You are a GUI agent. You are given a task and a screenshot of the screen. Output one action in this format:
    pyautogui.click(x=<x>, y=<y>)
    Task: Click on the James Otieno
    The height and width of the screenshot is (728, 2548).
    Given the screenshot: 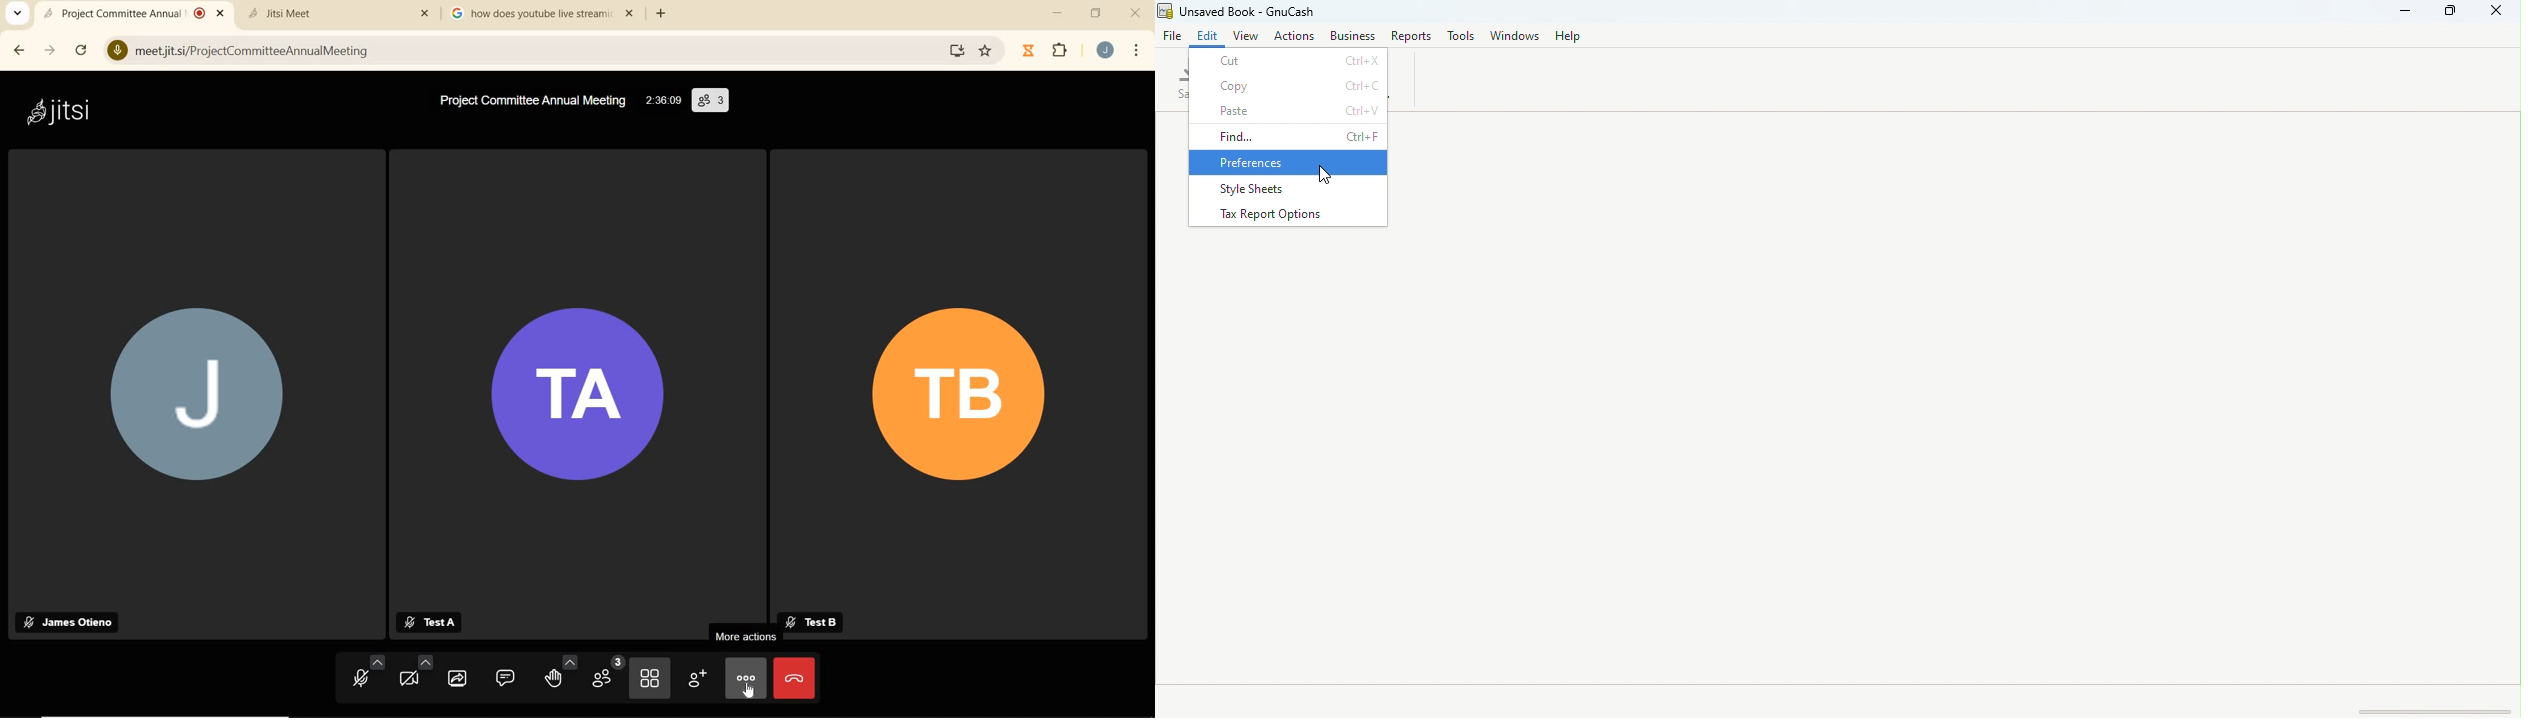 What is the action you would take?
    pyautogui.click(x=70, y=620)
    